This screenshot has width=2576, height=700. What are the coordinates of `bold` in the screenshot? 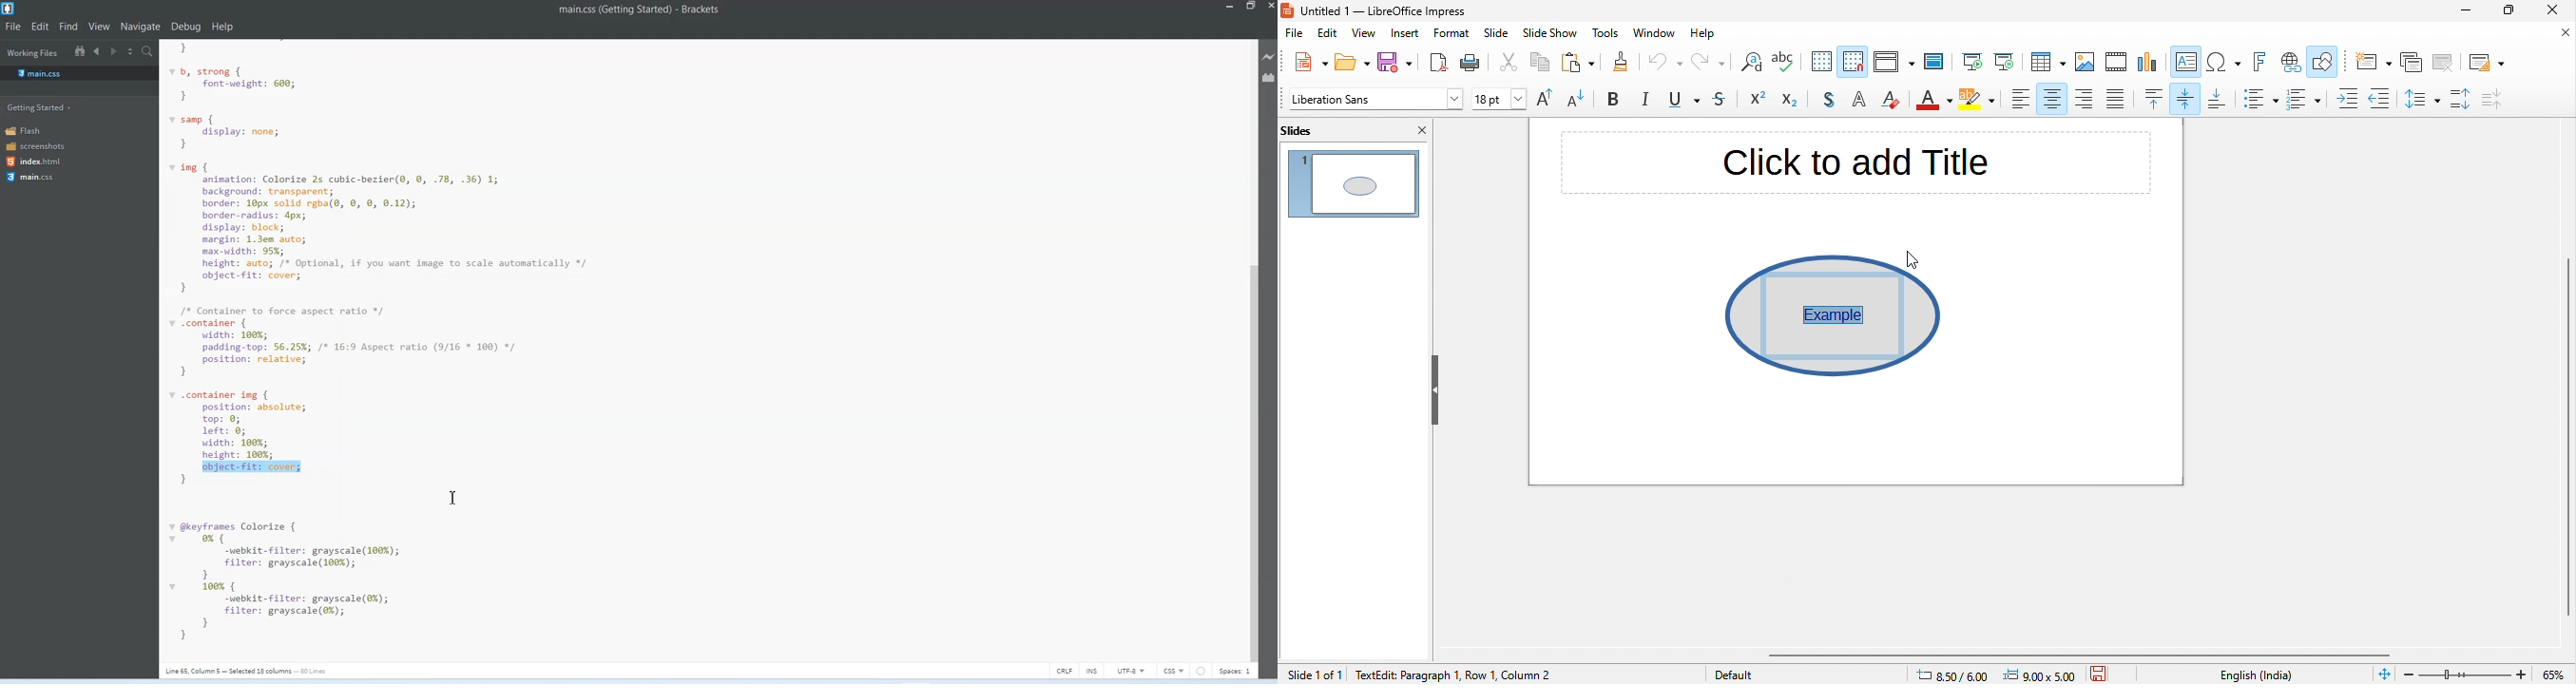 It's located at (1617, 101).